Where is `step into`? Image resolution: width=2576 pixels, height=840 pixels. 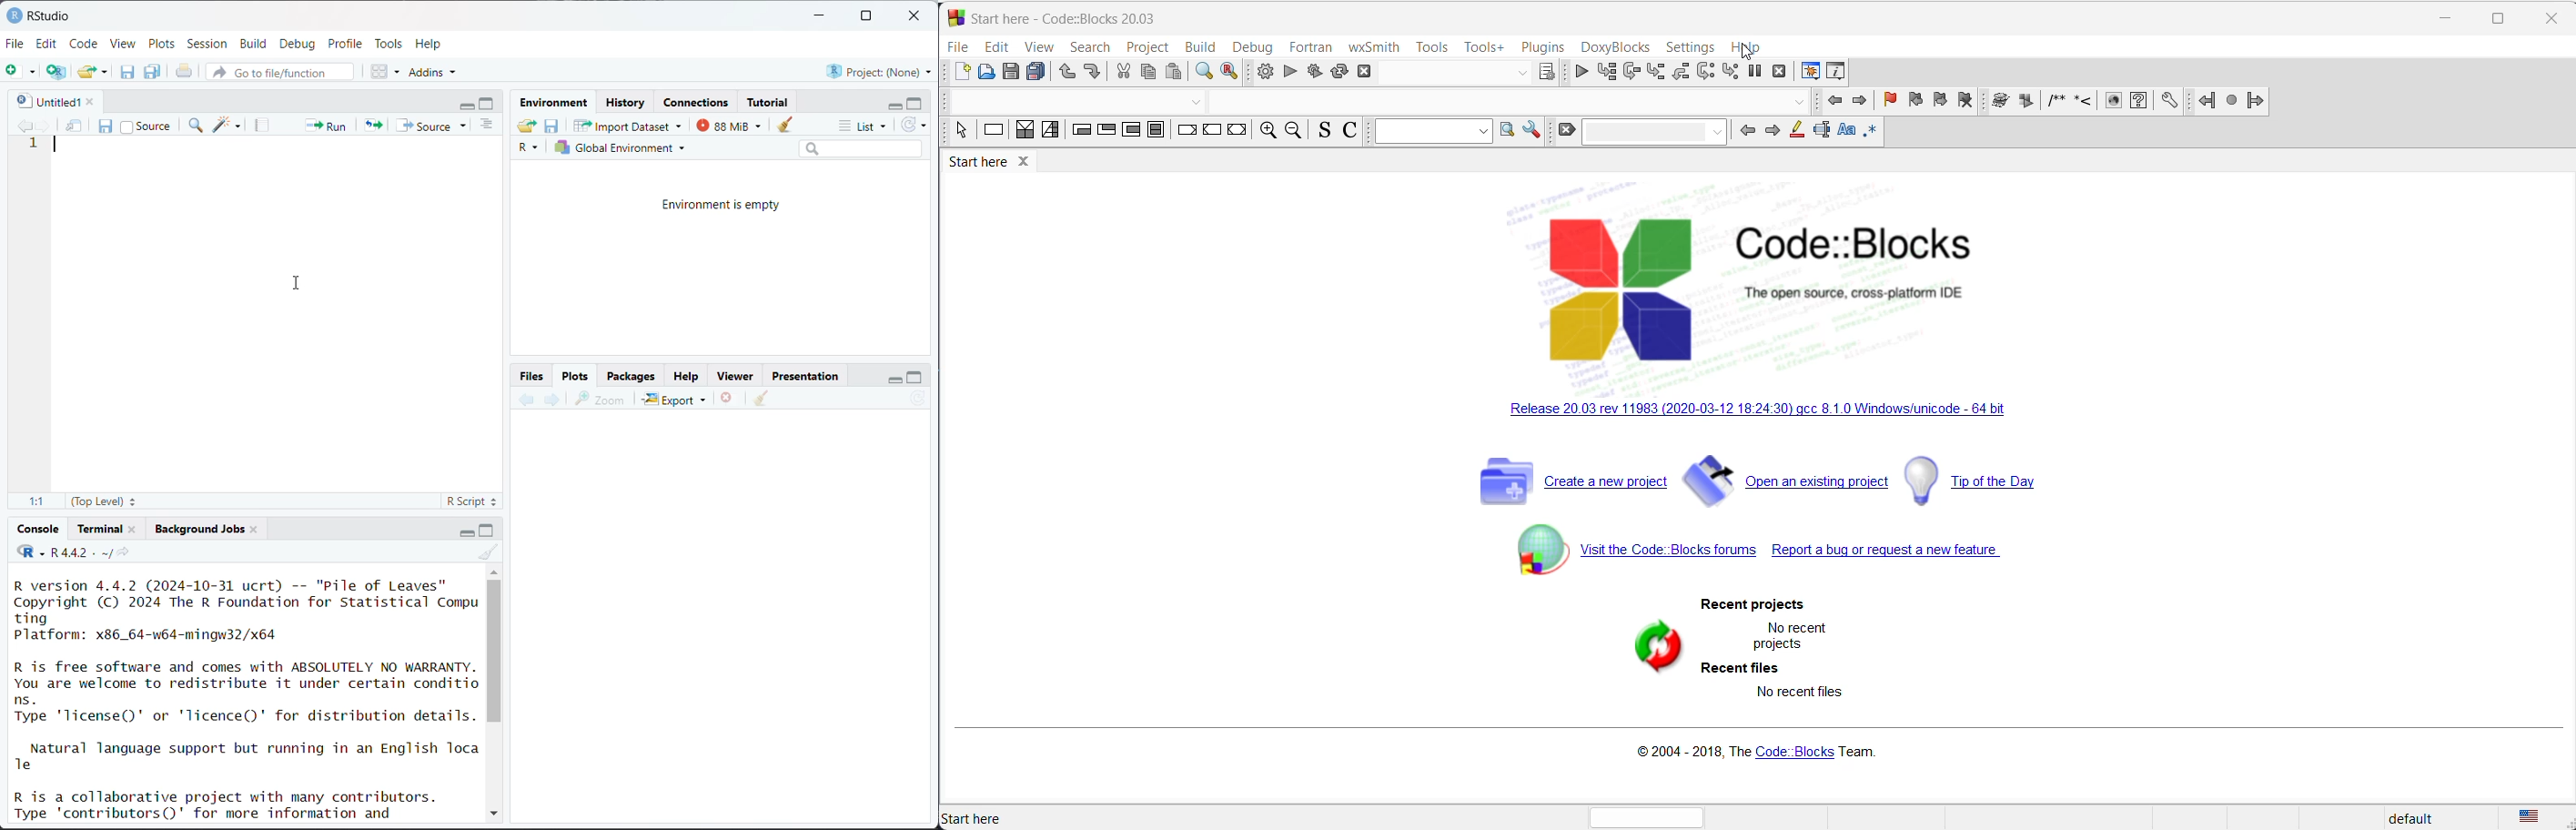 step into is located at coordinates (1656, 72).